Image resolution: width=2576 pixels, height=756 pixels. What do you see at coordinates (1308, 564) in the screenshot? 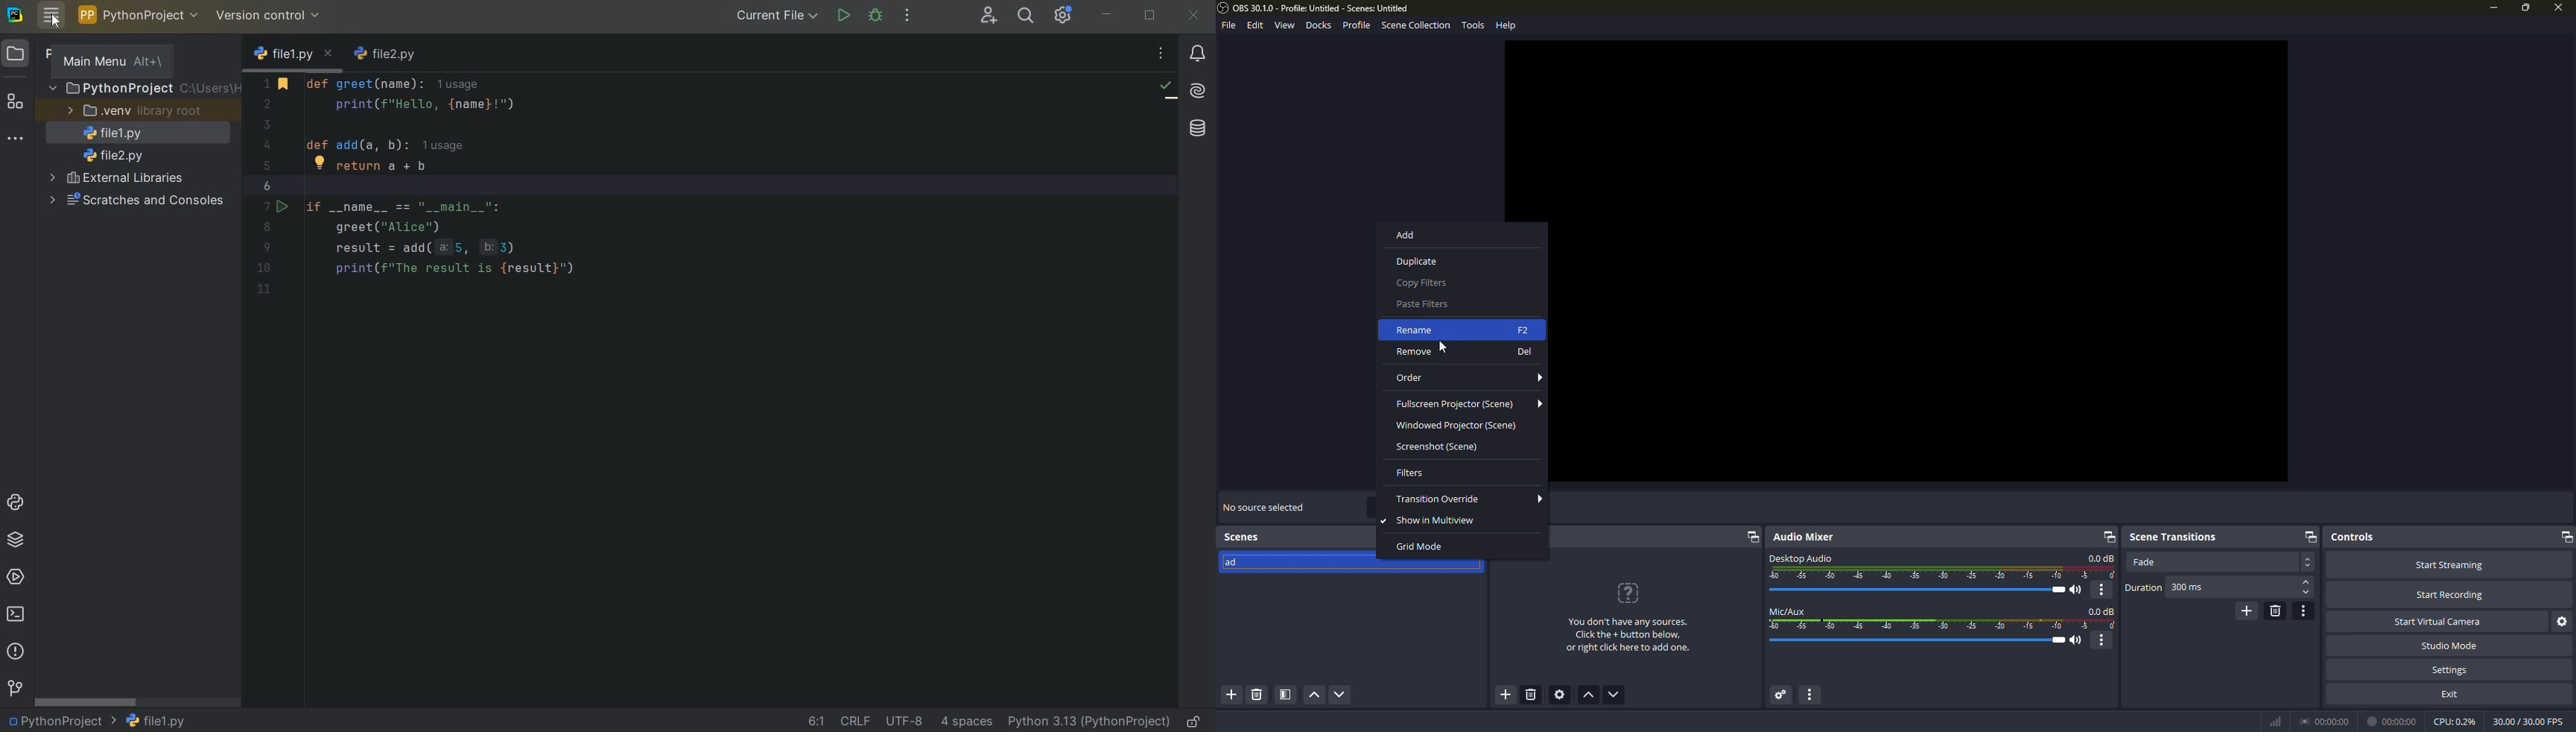
I see `selected scene` at bounding box center [1308, 564].